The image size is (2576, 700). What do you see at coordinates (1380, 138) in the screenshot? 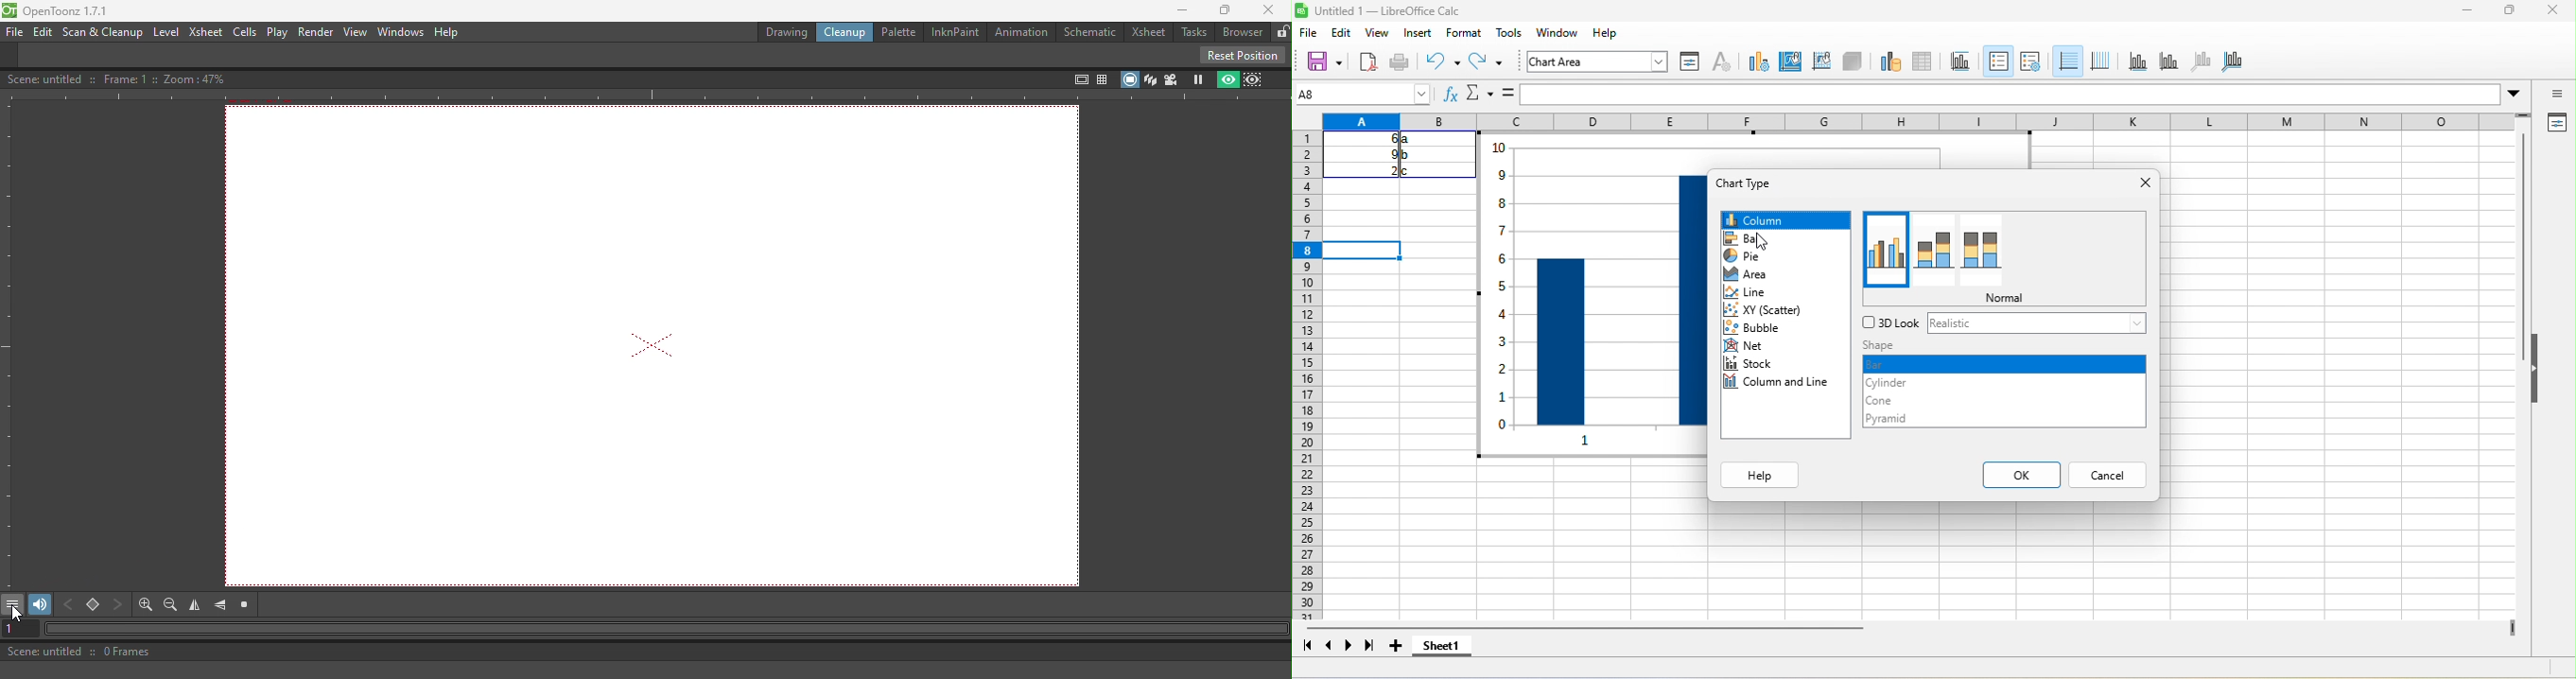
I see `6` at bounding box center [1380, 138].